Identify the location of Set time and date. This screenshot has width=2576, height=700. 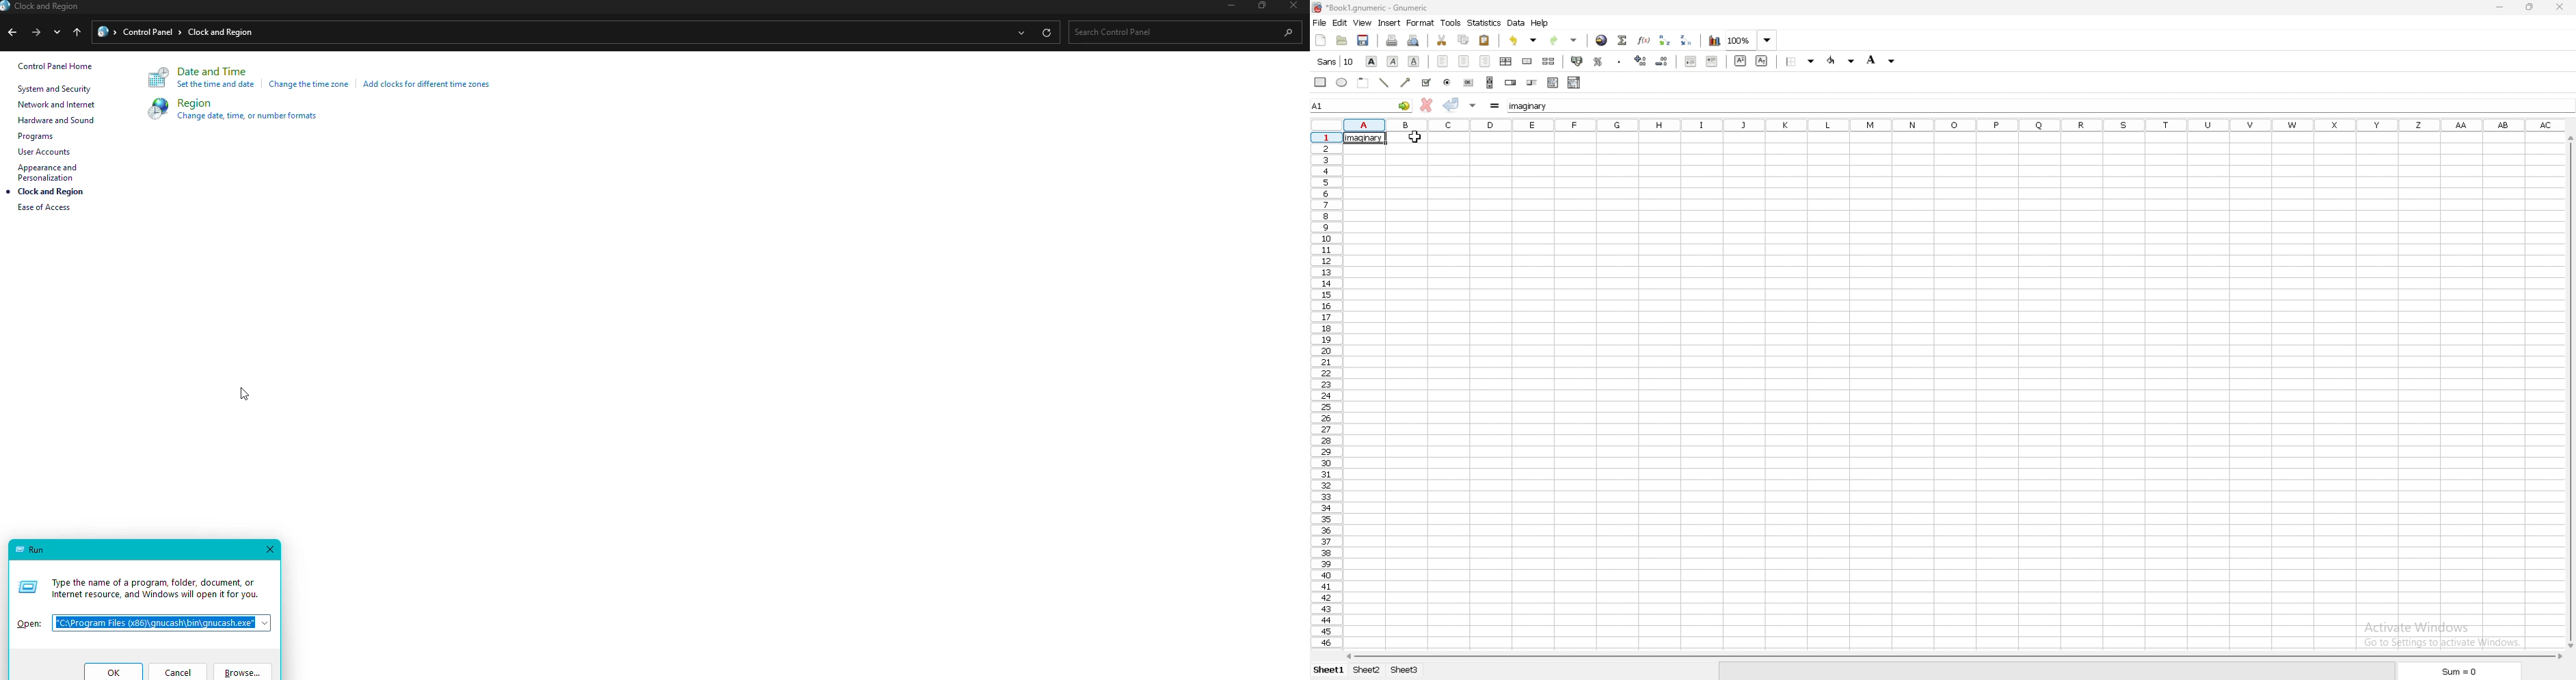
(217, 87).